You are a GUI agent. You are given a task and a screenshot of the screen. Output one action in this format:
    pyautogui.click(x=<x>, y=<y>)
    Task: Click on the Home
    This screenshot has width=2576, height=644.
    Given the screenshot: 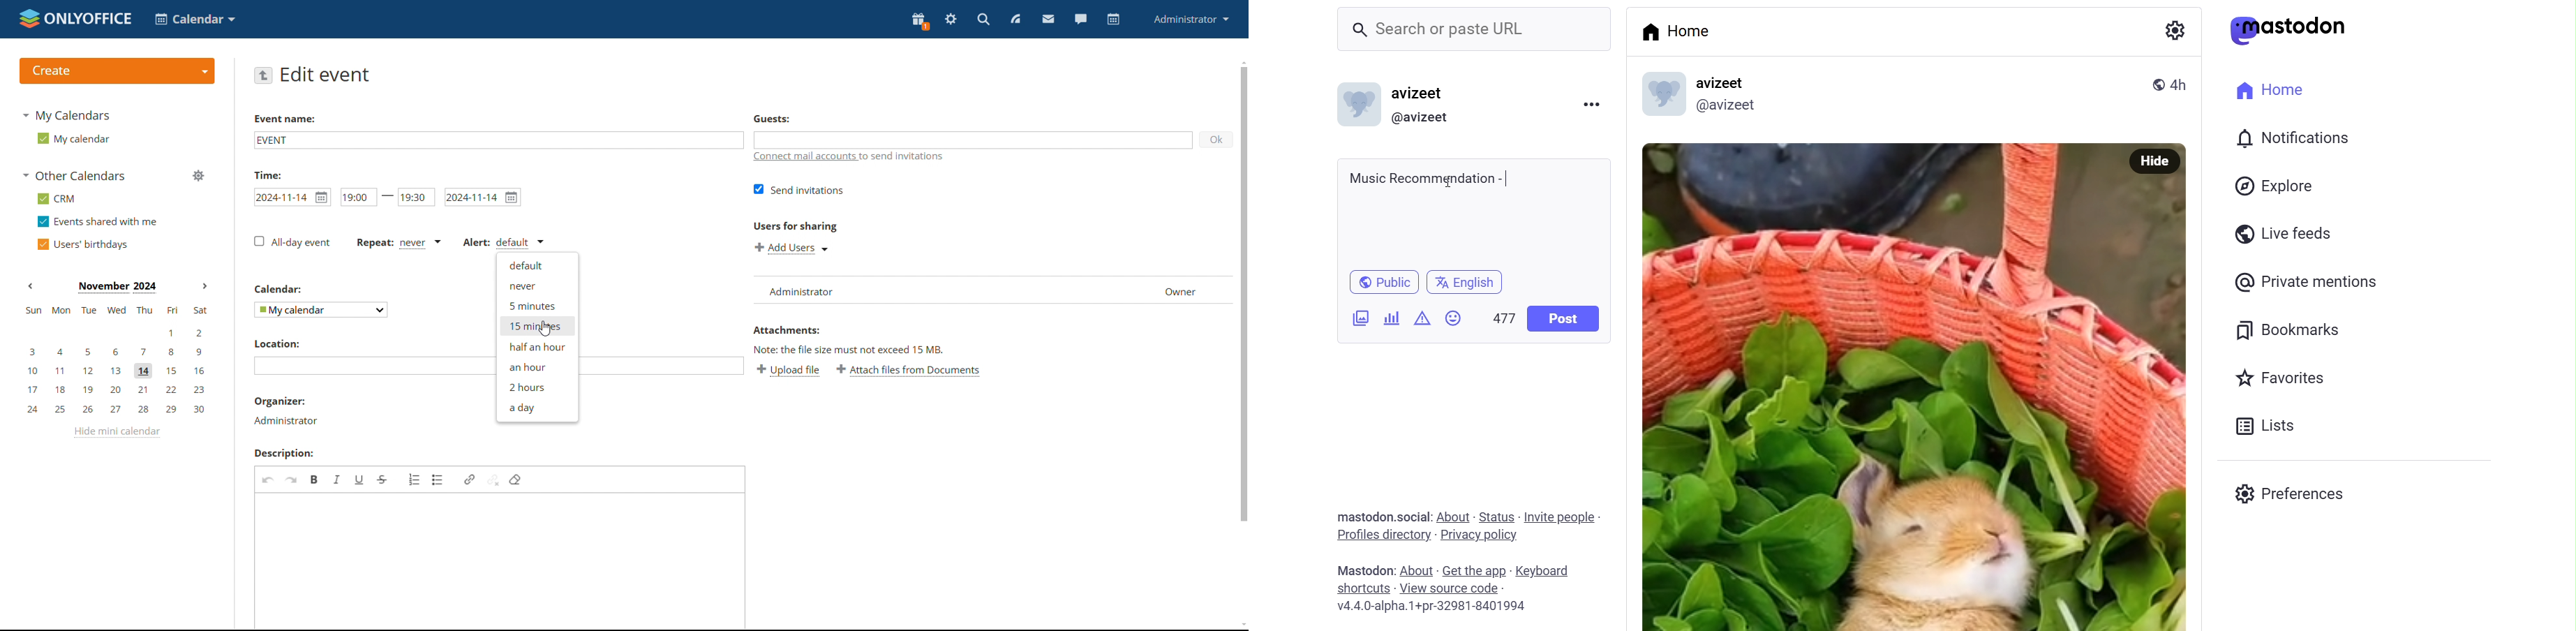 What is the action you would take?
    pyautogui.click(x=1678, y=32)
    